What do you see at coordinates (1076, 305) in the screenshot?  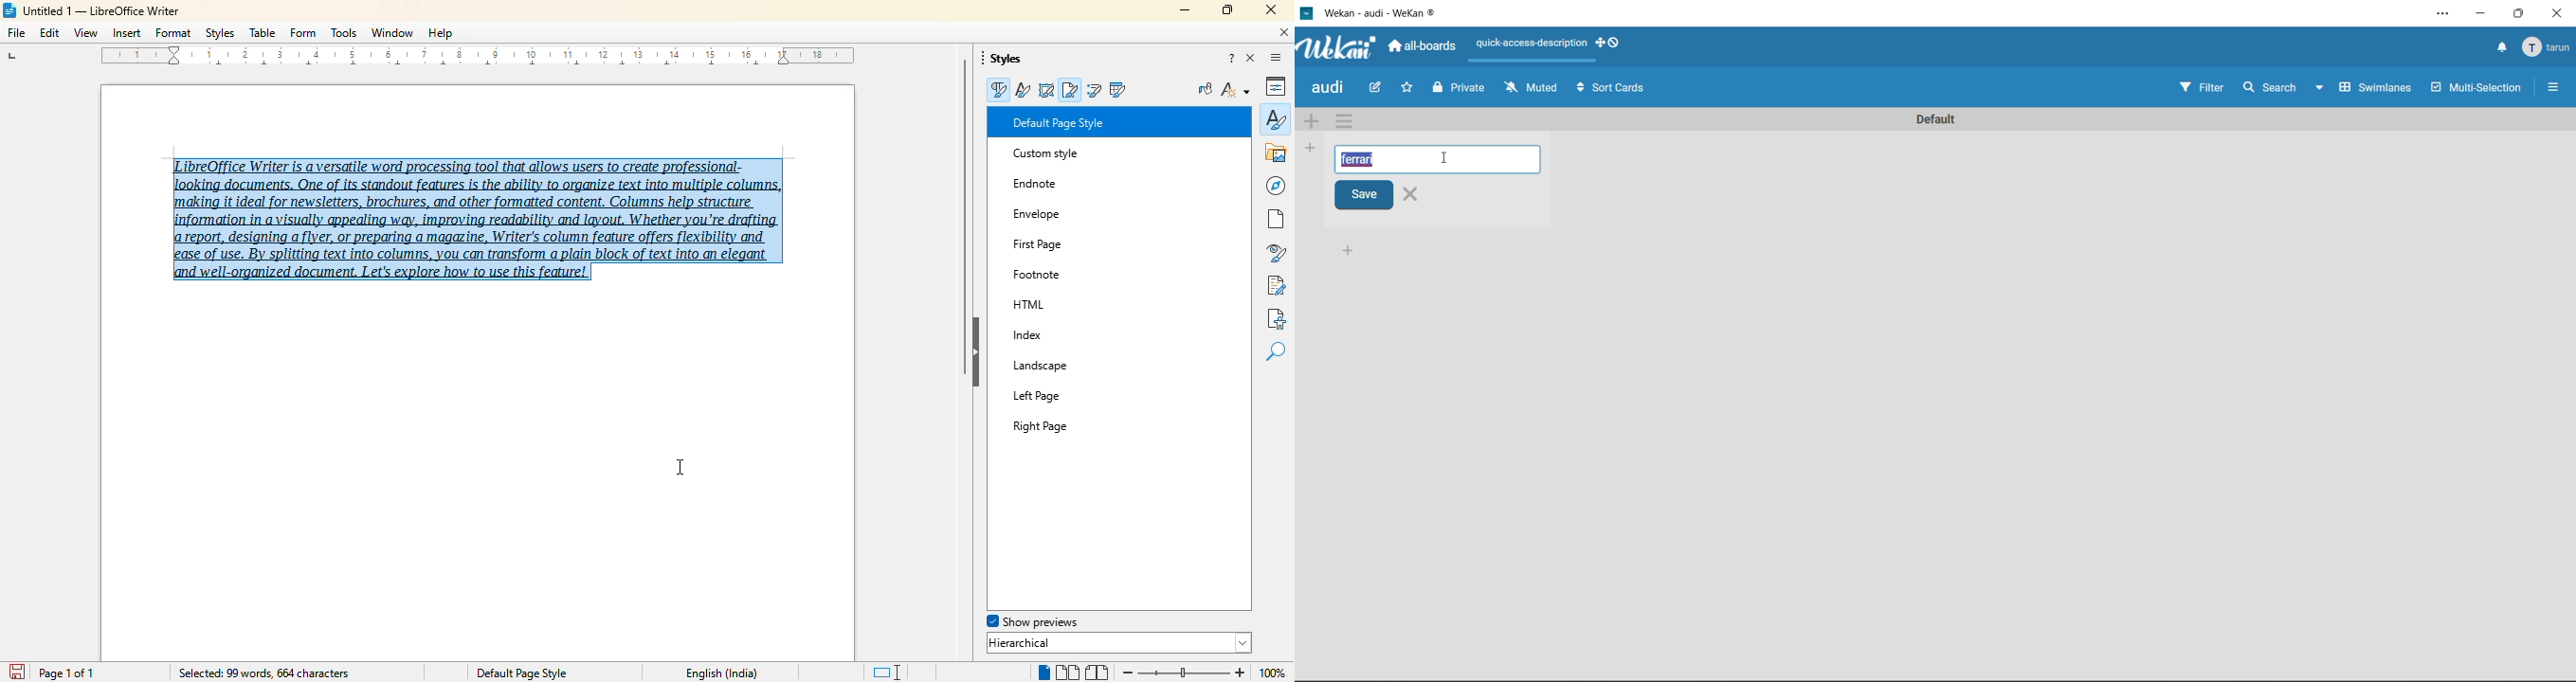 I see `Index` at bounding box center [1076, 305].